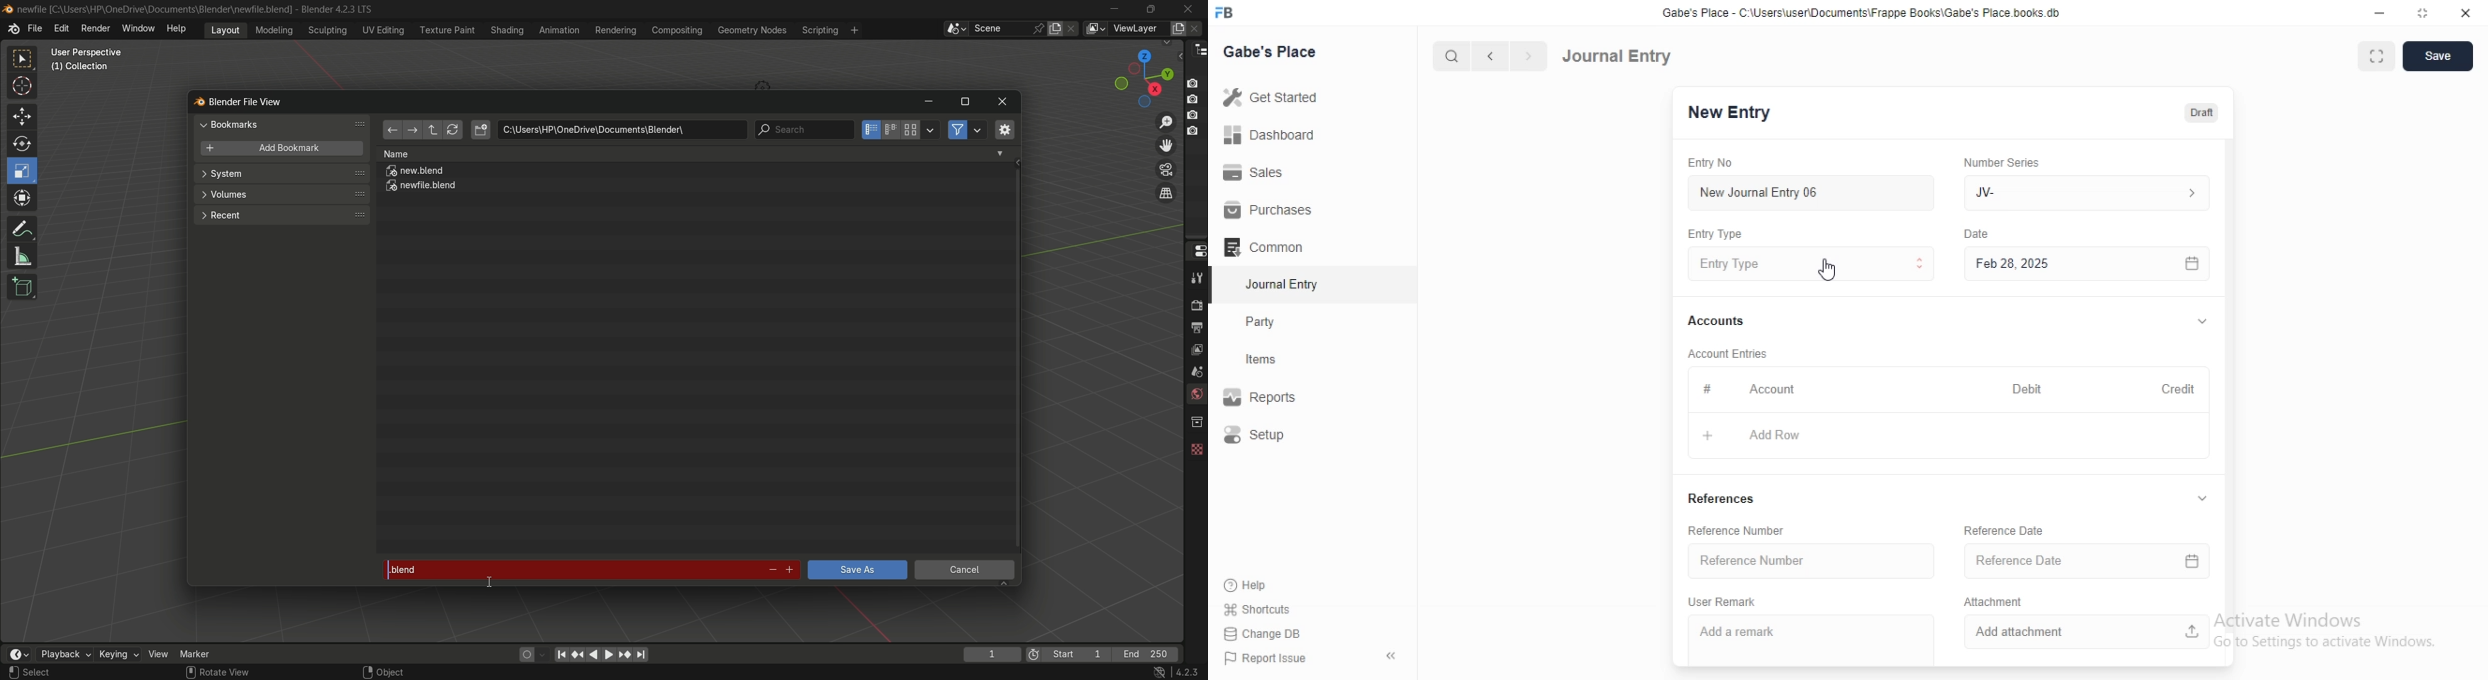  I want to click on New Journal Entry 06, so click(1805, 191).